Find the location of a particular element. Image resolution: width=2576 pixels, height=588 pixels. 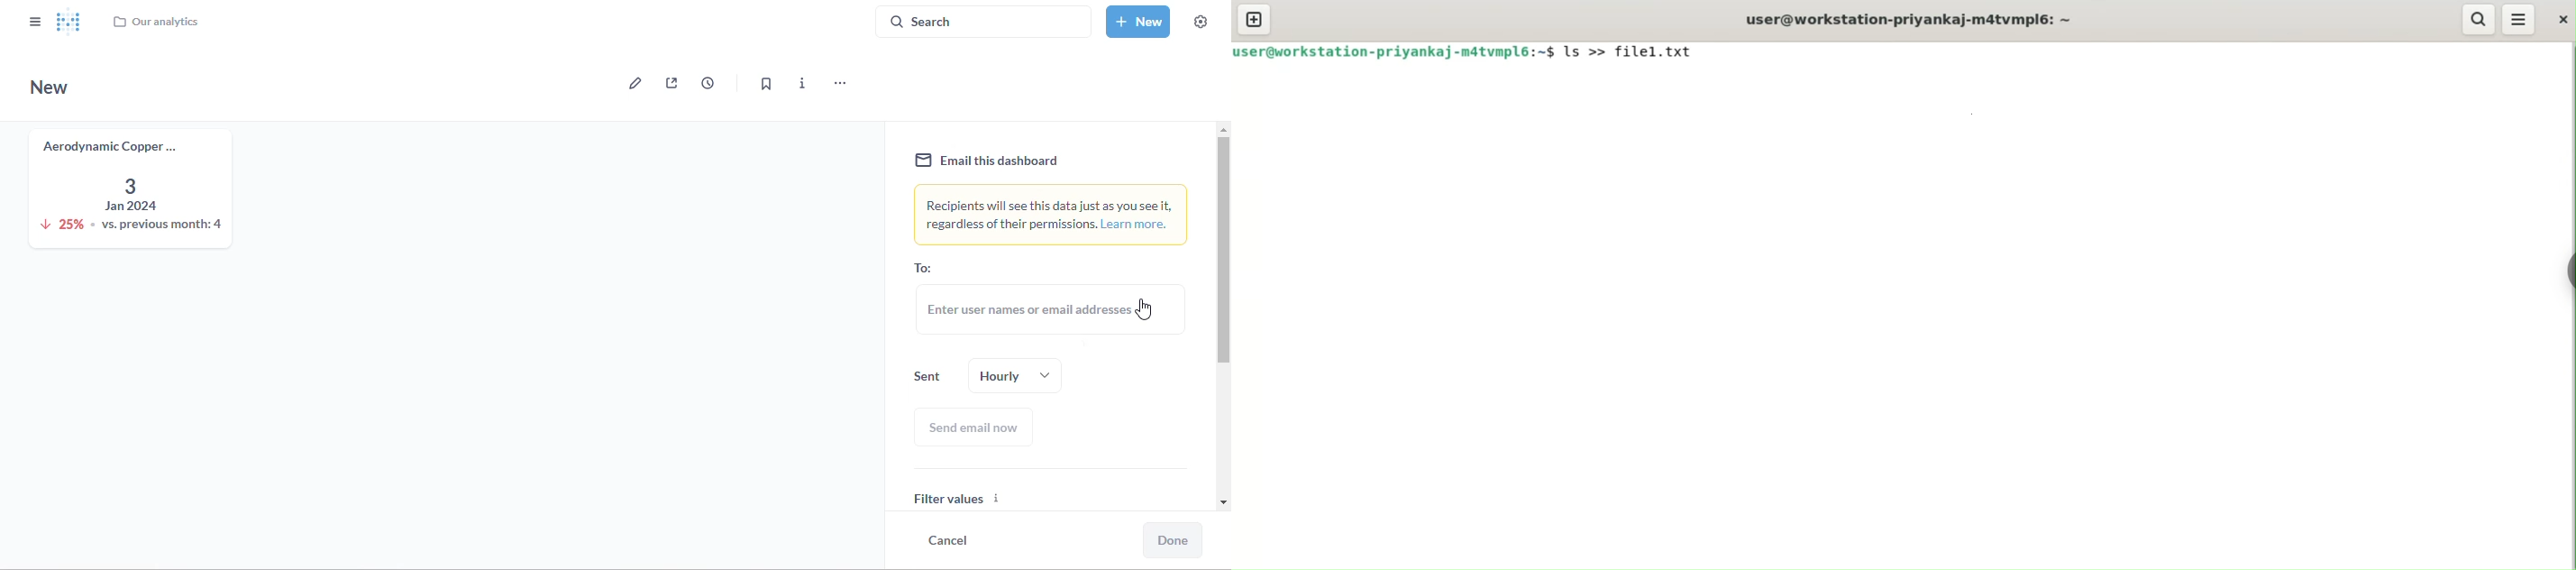

vertical scroll bar is located at coordinates (1223, 250).